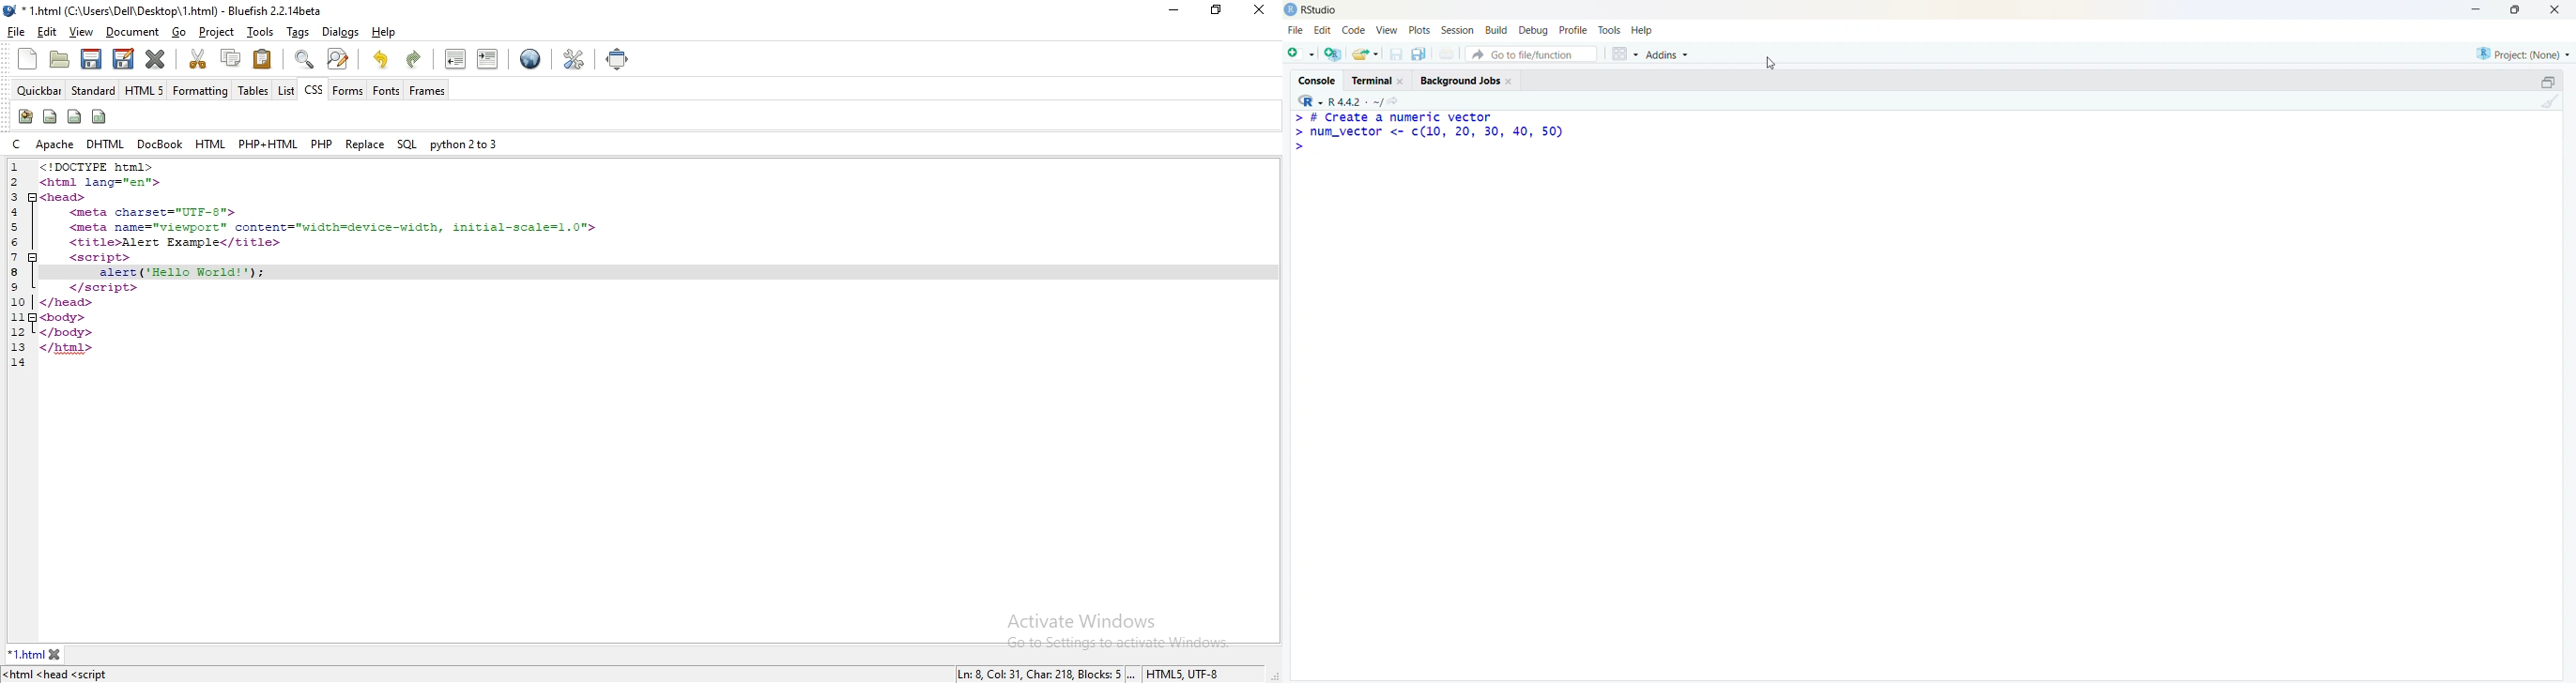 This screenshot has width=2576, height=700. I want to click on logo, so click(1292, 10).